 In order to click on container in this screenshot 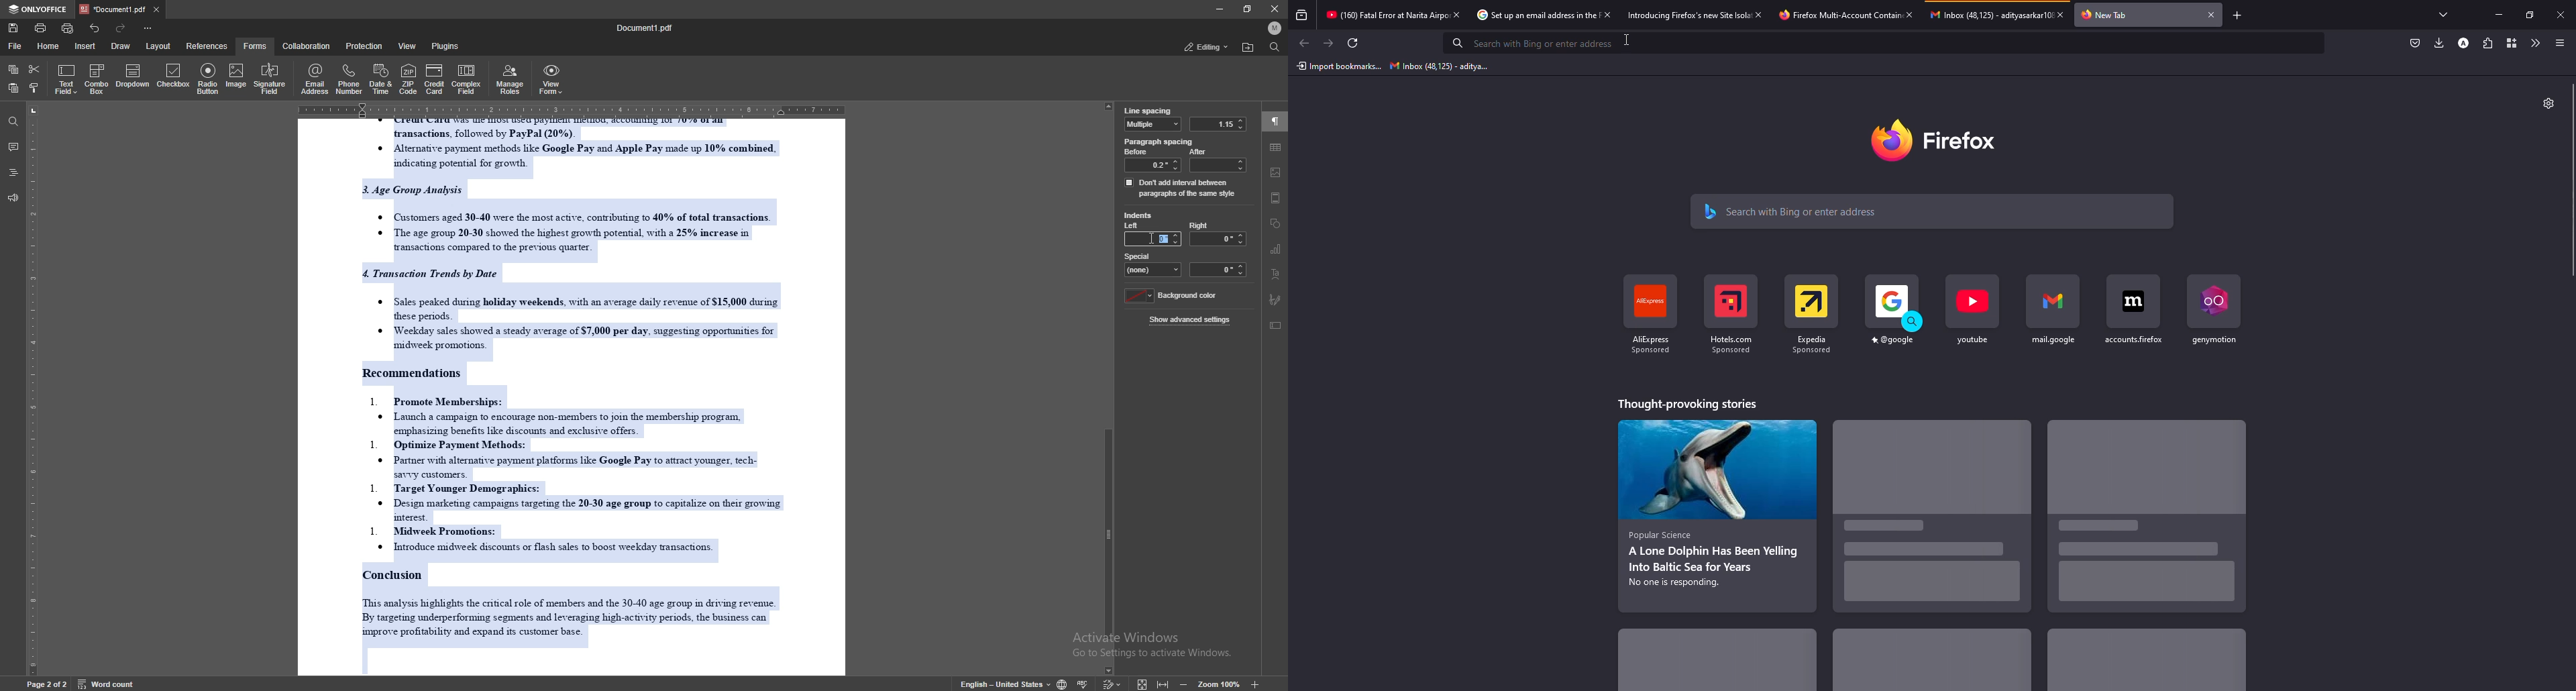, I will do `click(2510, 43)`.